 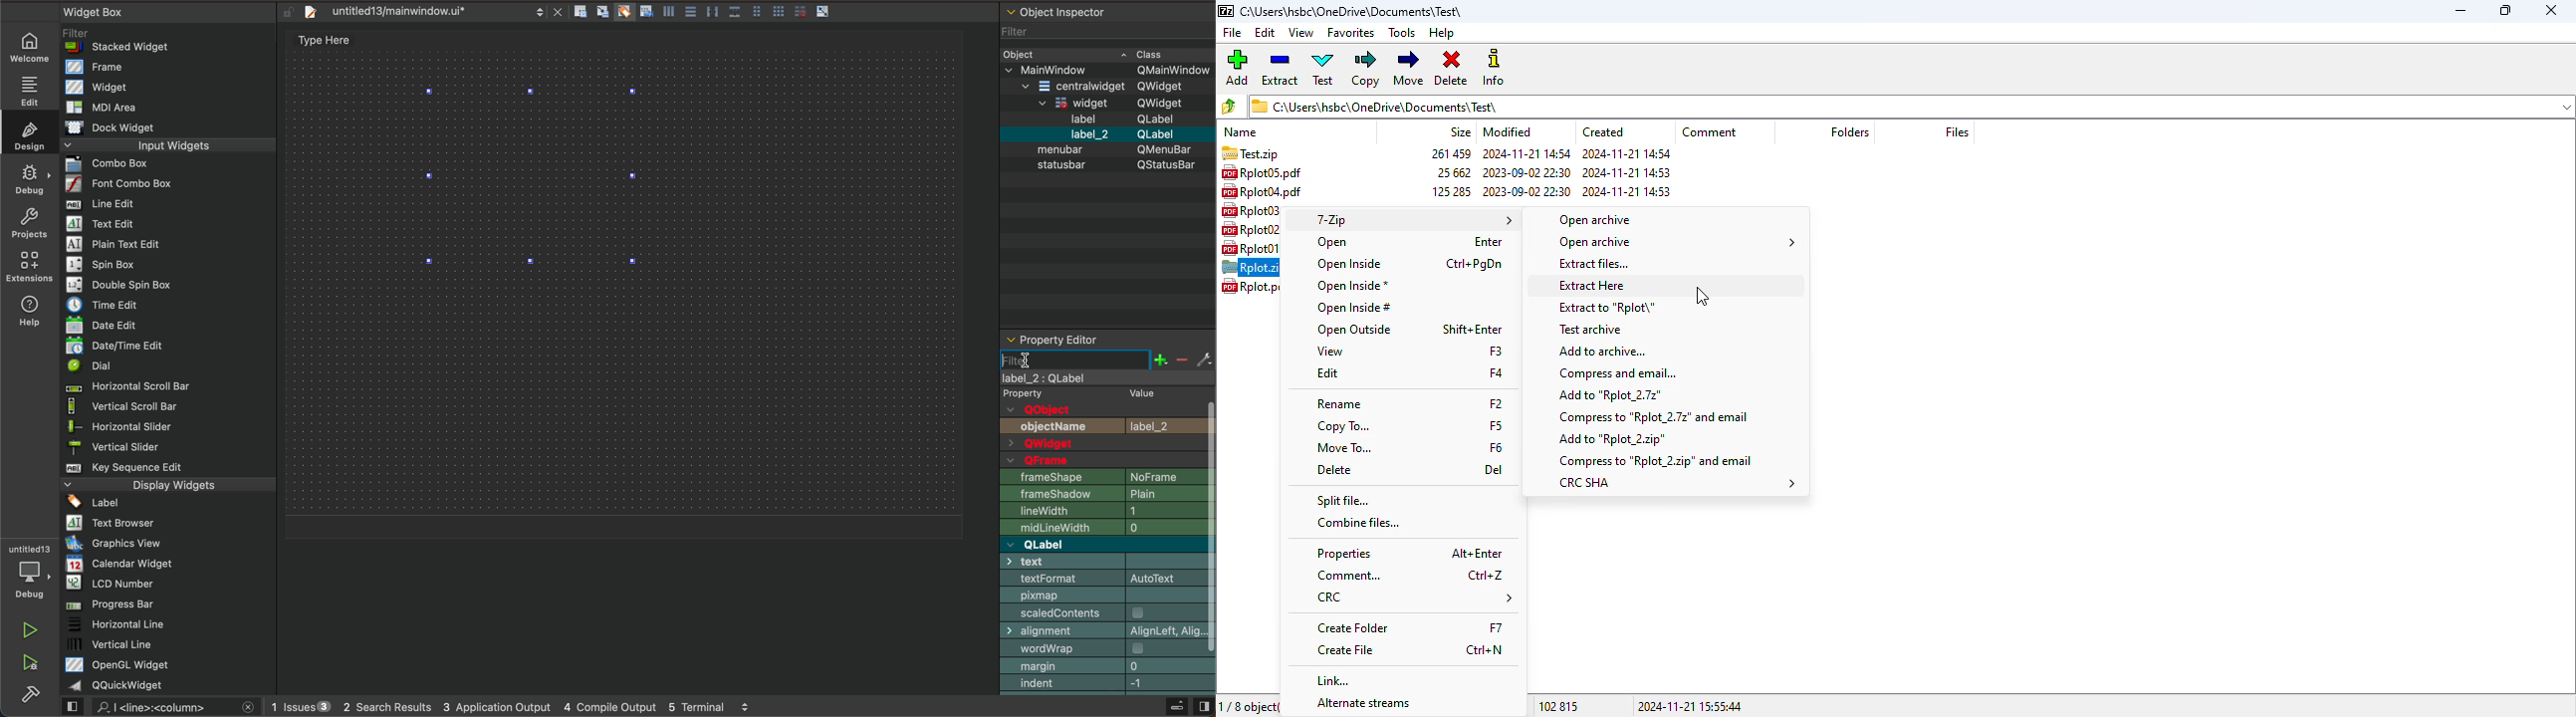 What do you see at coordinates (1110, 444) in the screenshot?
I see `qwidget` at bounding box center [1110, 444].